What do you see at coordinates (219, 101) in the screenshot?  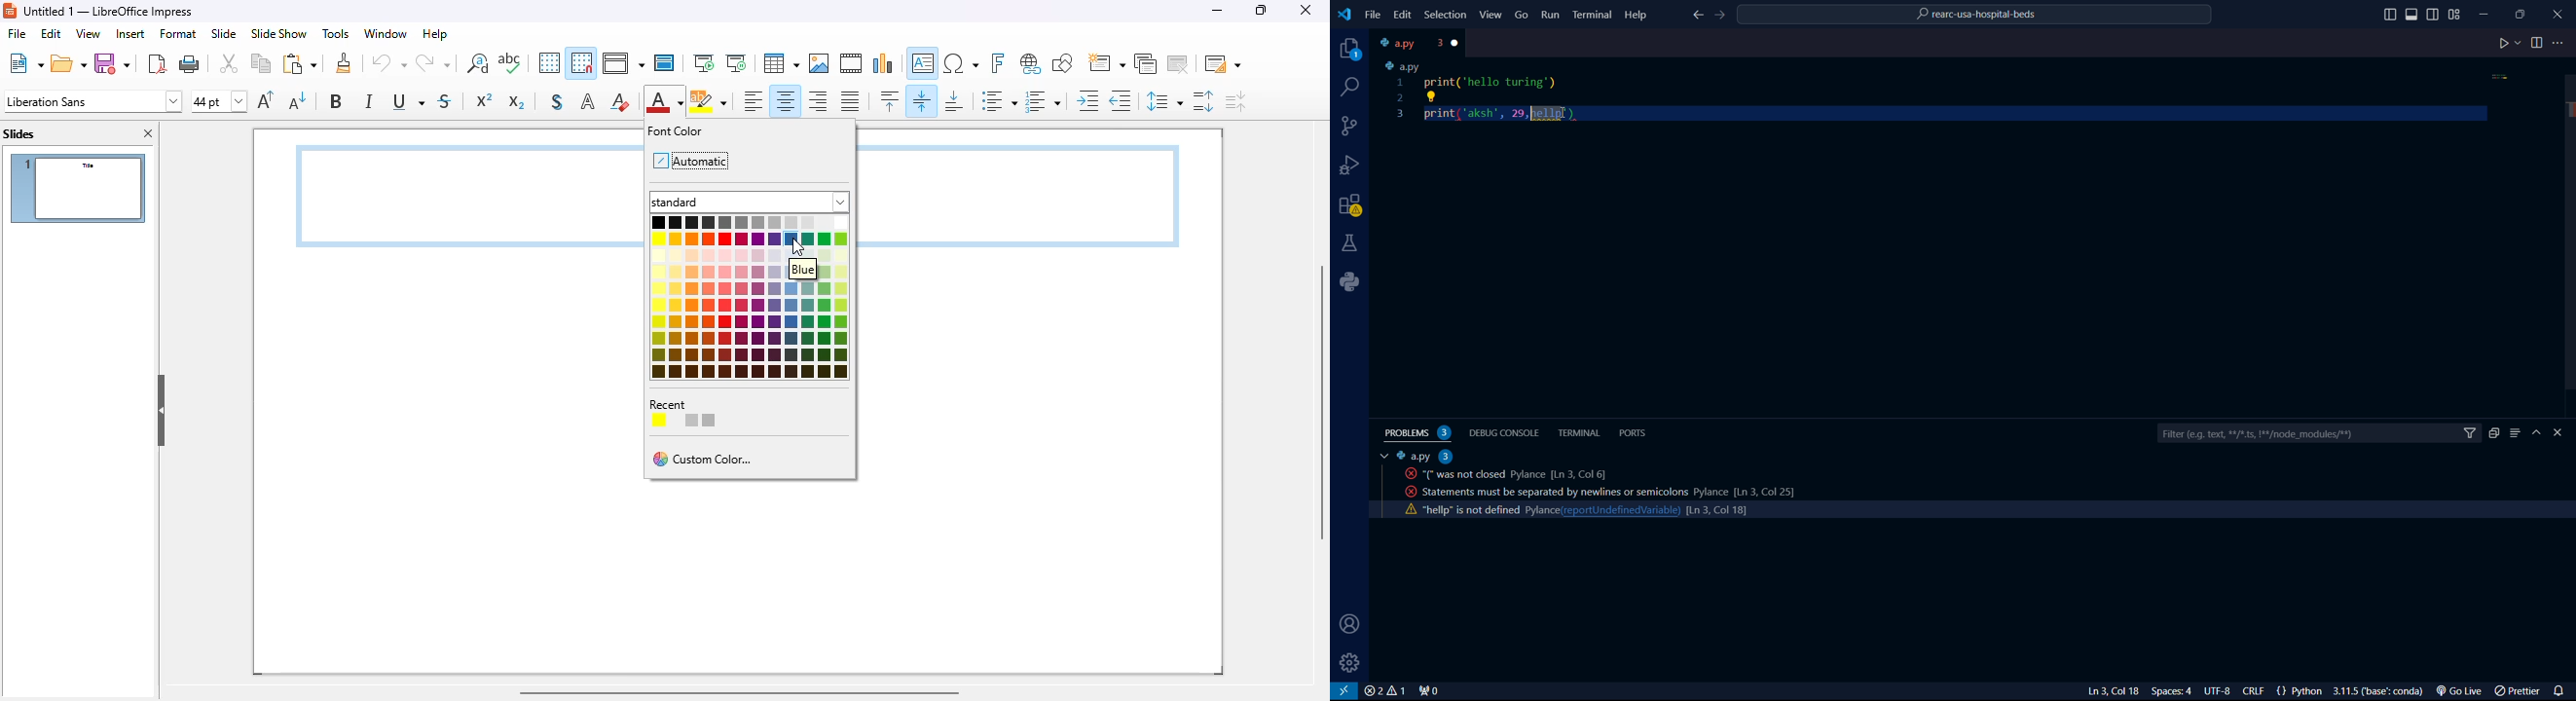 I see `font size` at bounding box center [219, 101].